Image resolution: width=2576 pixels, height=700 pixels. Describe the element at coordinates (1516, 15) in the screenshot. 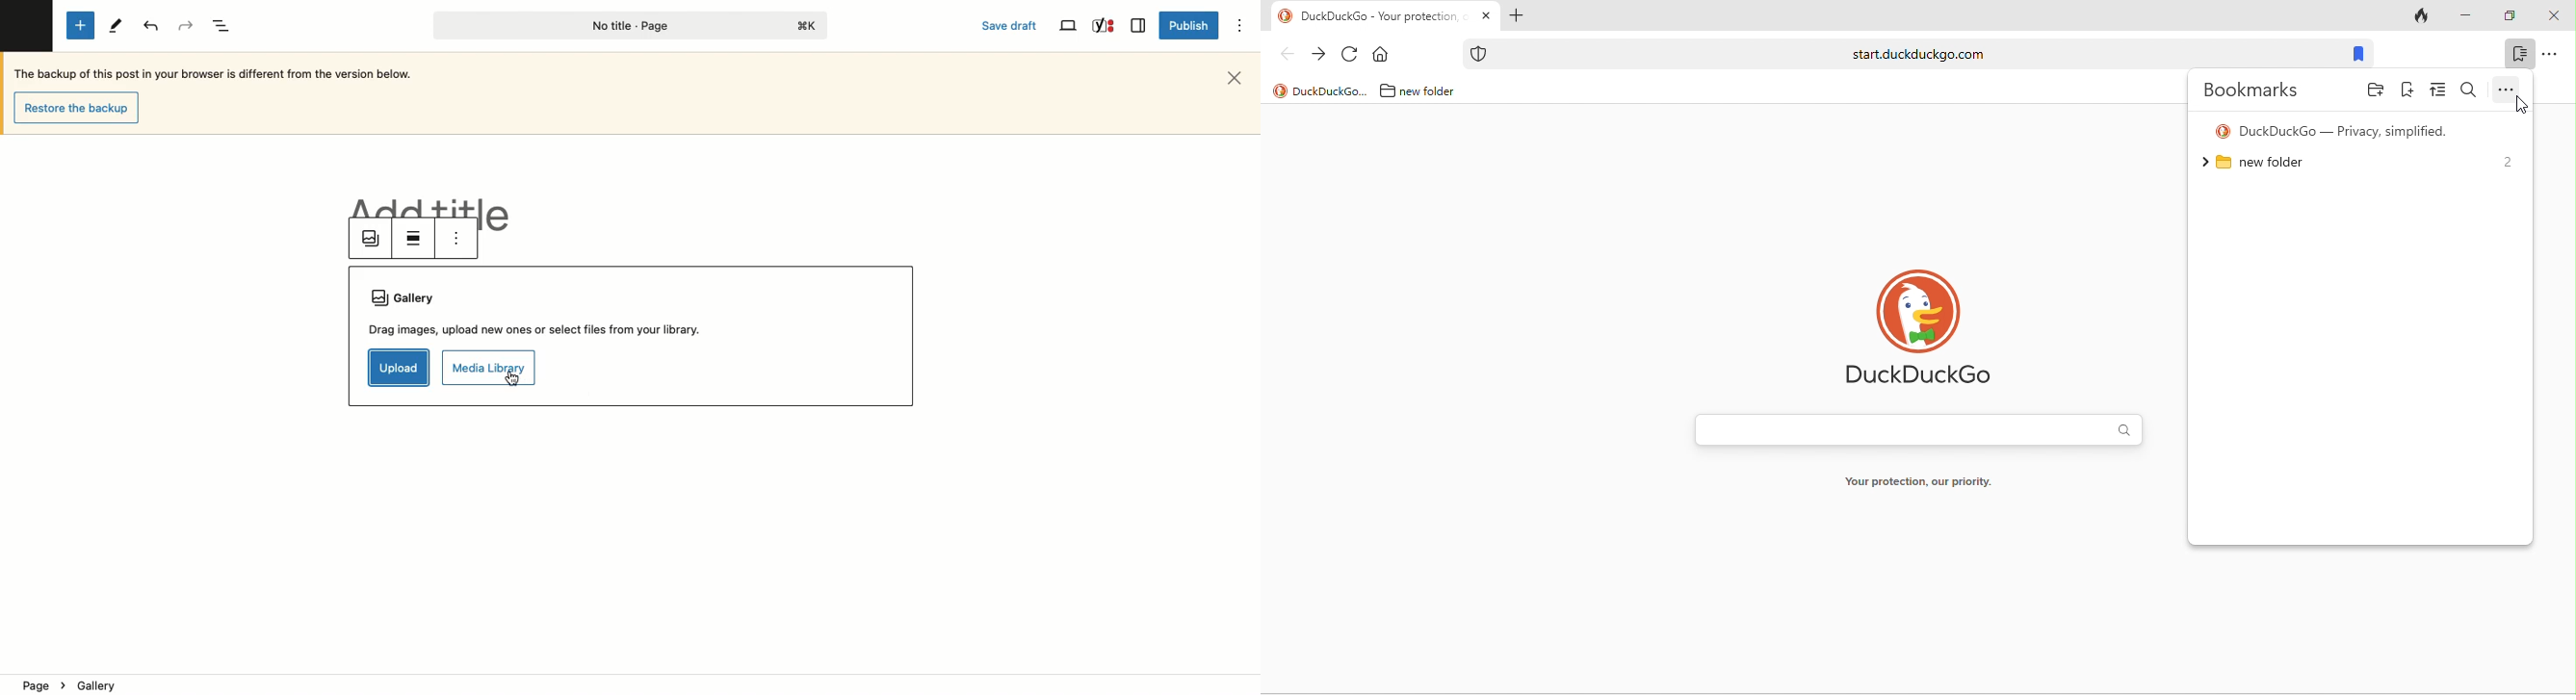

I see `add tab` at that location.